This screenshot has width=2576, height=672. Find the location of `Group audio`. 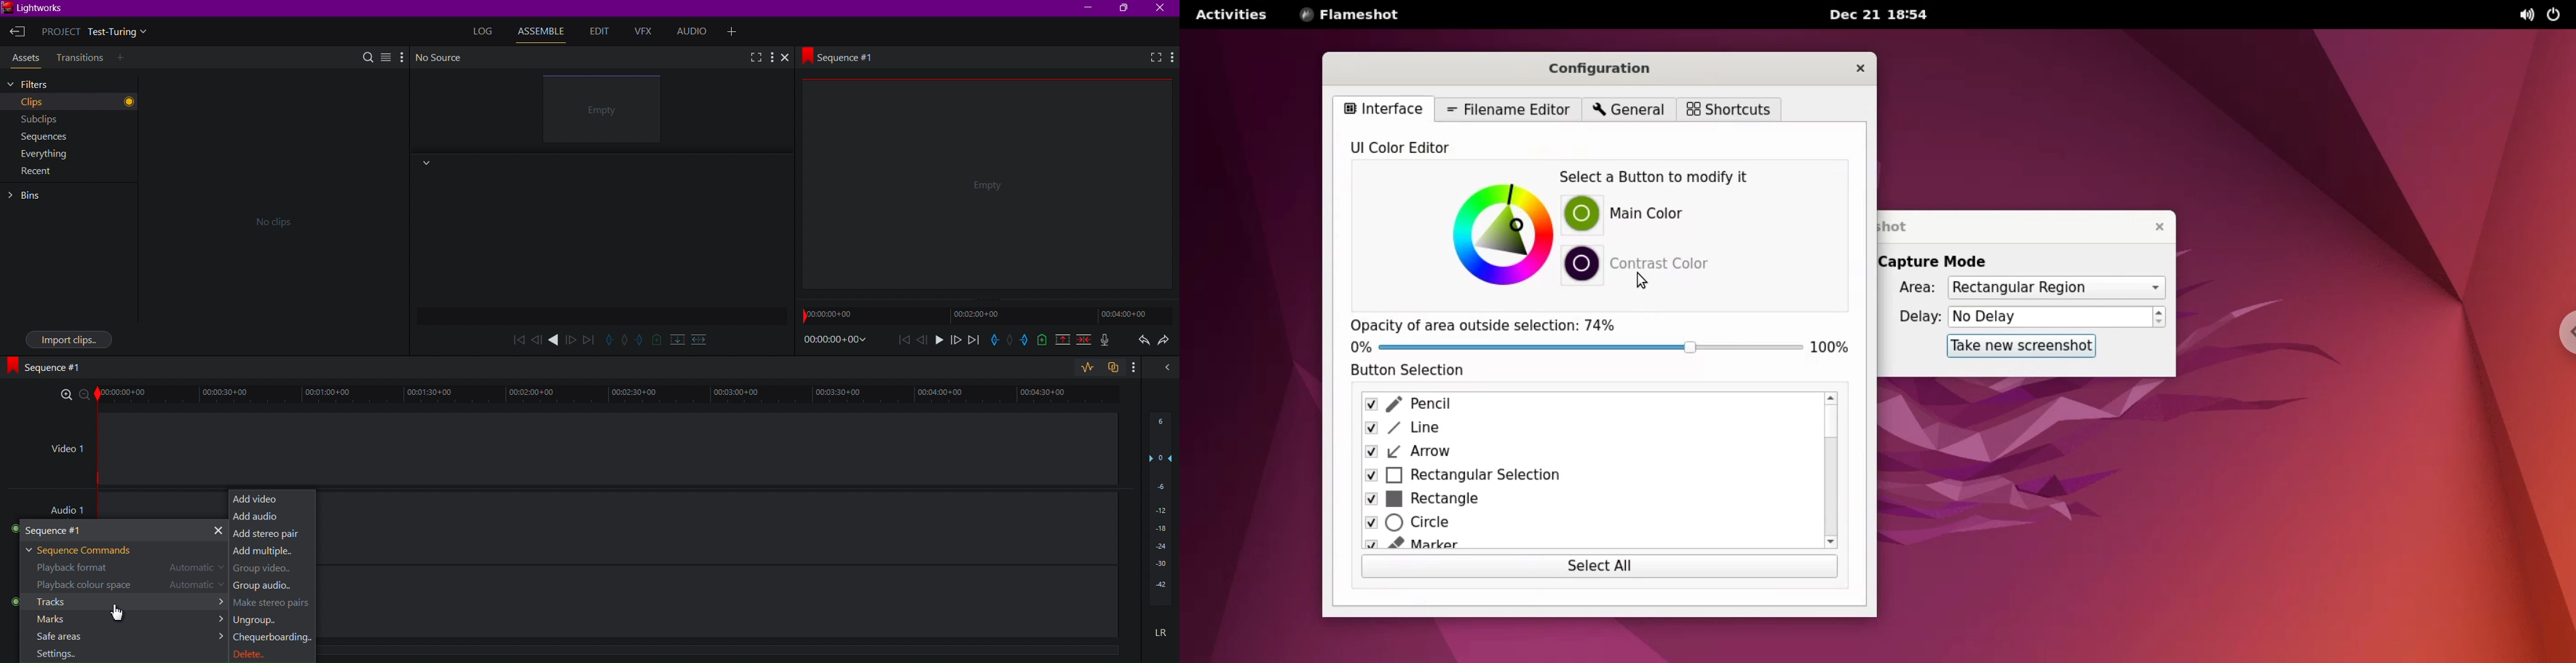

Group audio is located at coordinates (267, 587).